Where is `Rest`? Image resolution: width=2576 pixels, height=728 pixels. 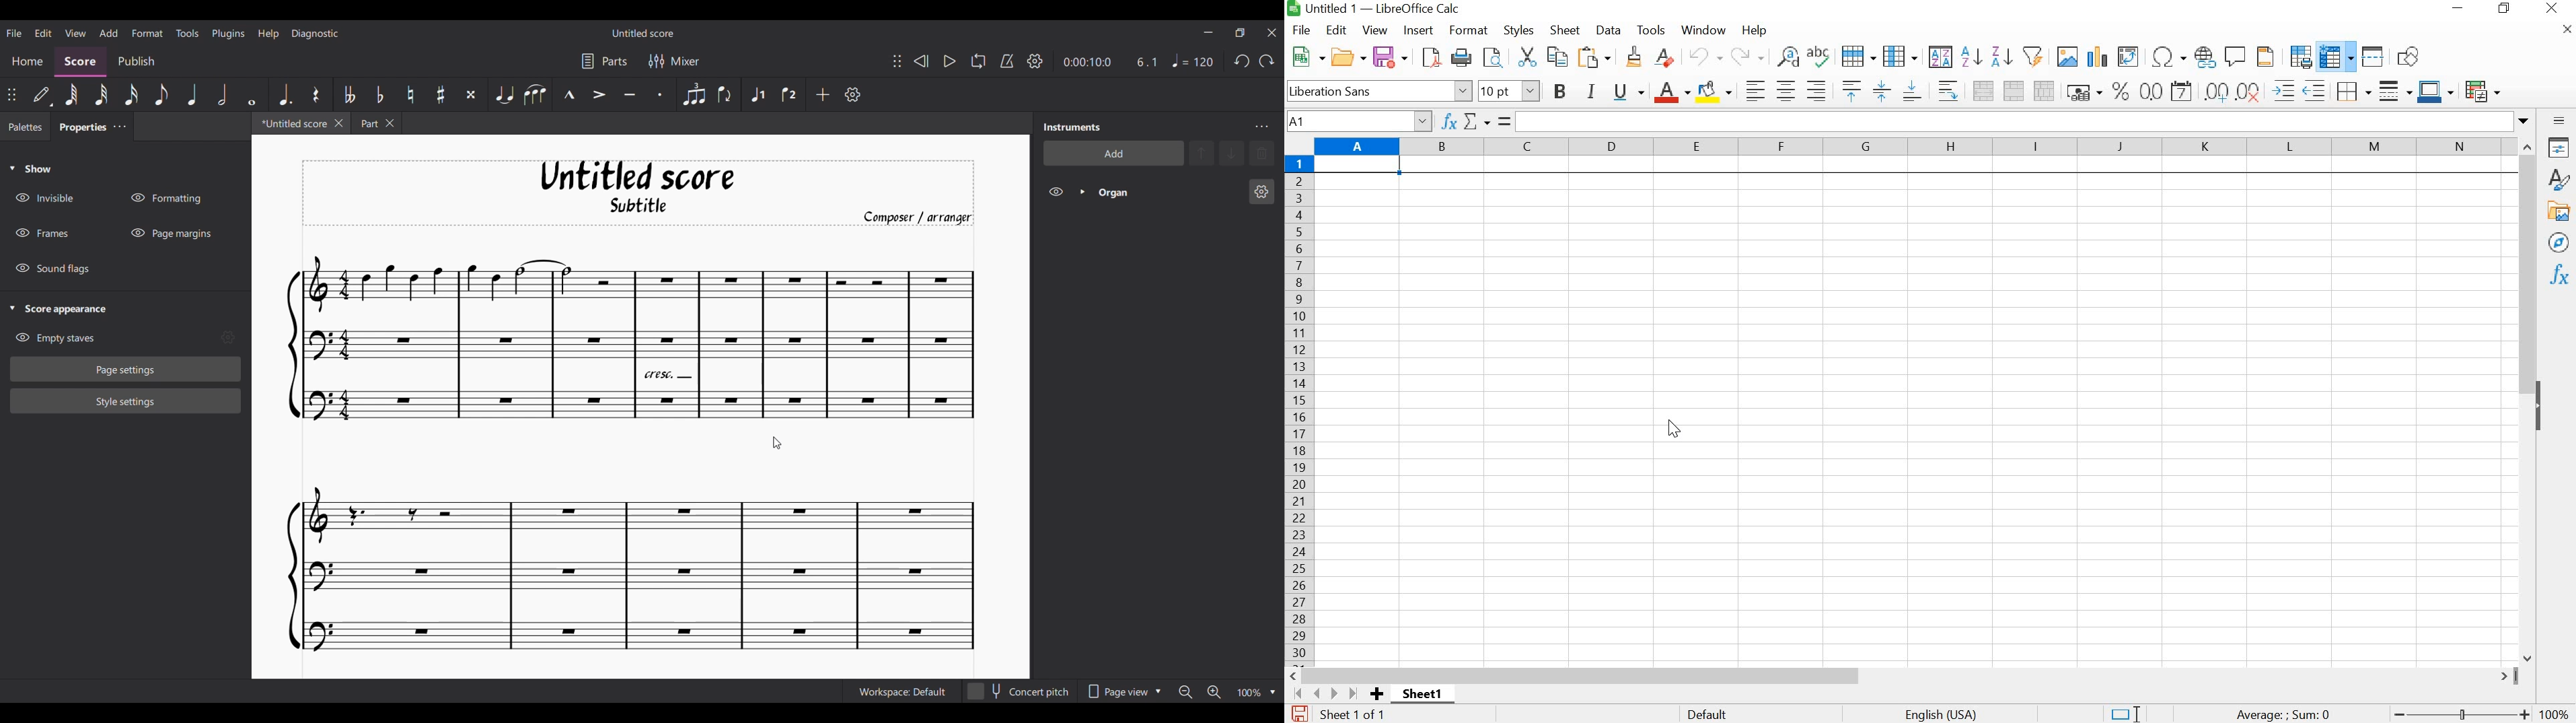
Rest is located at coordinates (316, 94).